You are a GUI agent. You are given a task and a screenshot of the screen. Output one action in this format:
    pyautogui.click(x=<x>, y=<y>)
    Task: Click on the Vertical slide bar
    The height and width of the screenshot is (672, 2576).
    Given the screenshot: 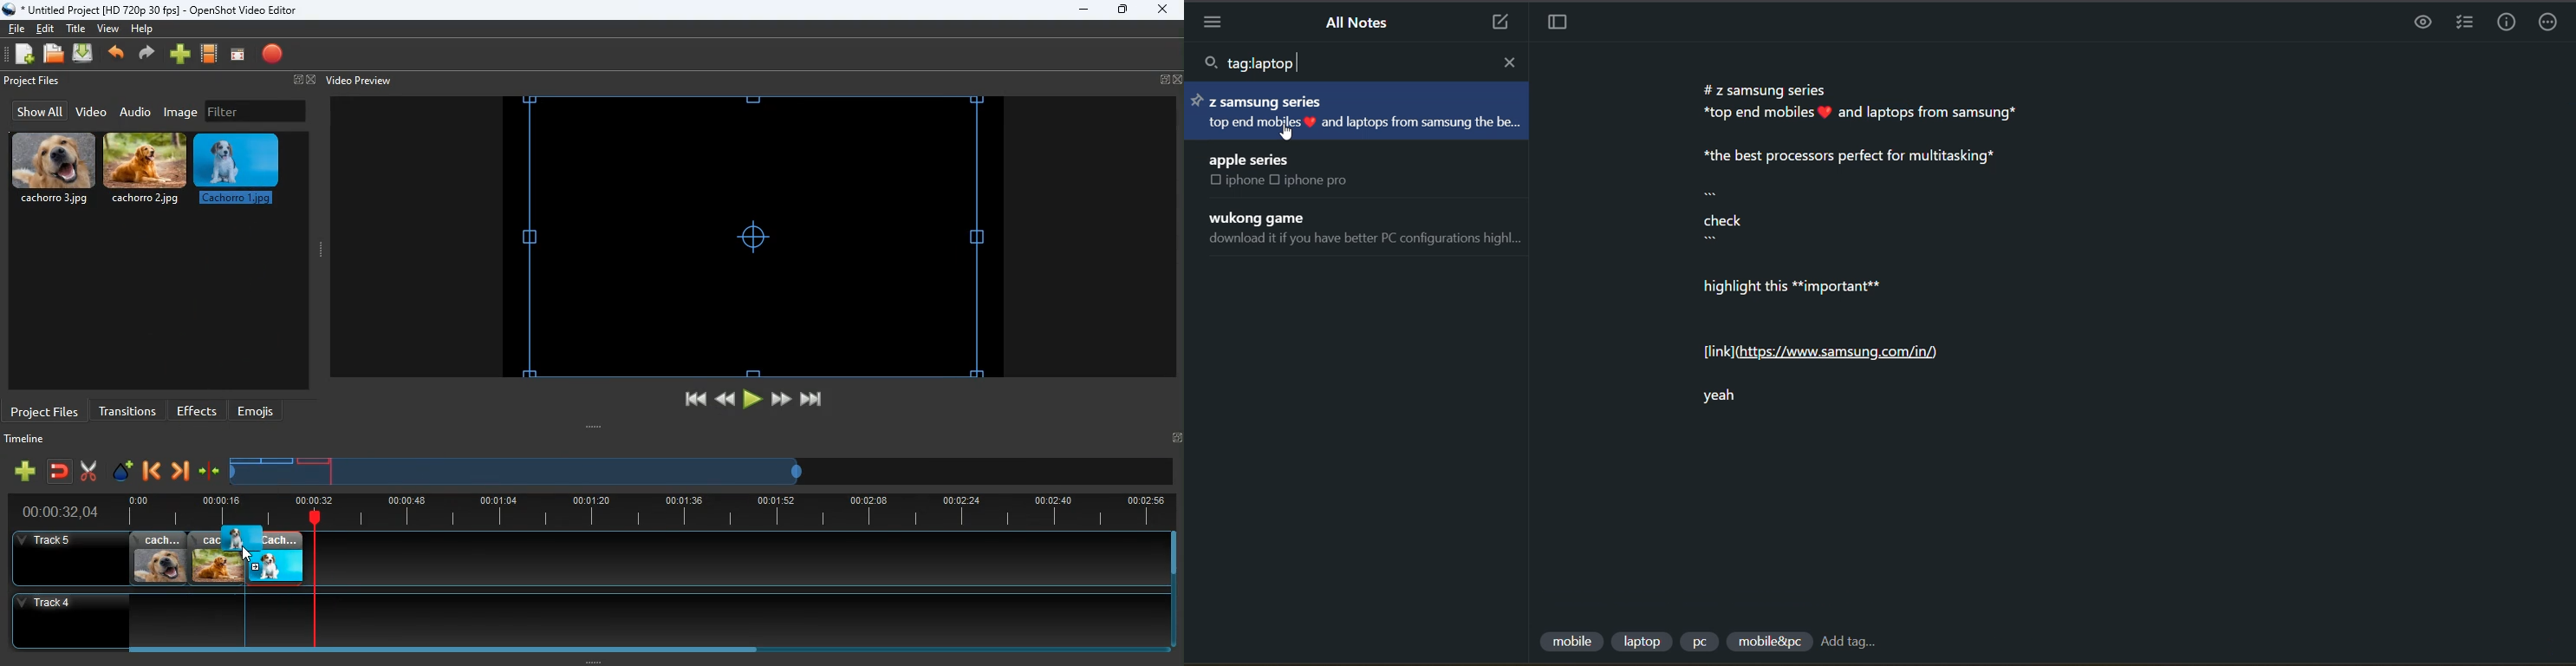 What is the action you would take?
    pyautogui.click(x=1174, y=590)
    